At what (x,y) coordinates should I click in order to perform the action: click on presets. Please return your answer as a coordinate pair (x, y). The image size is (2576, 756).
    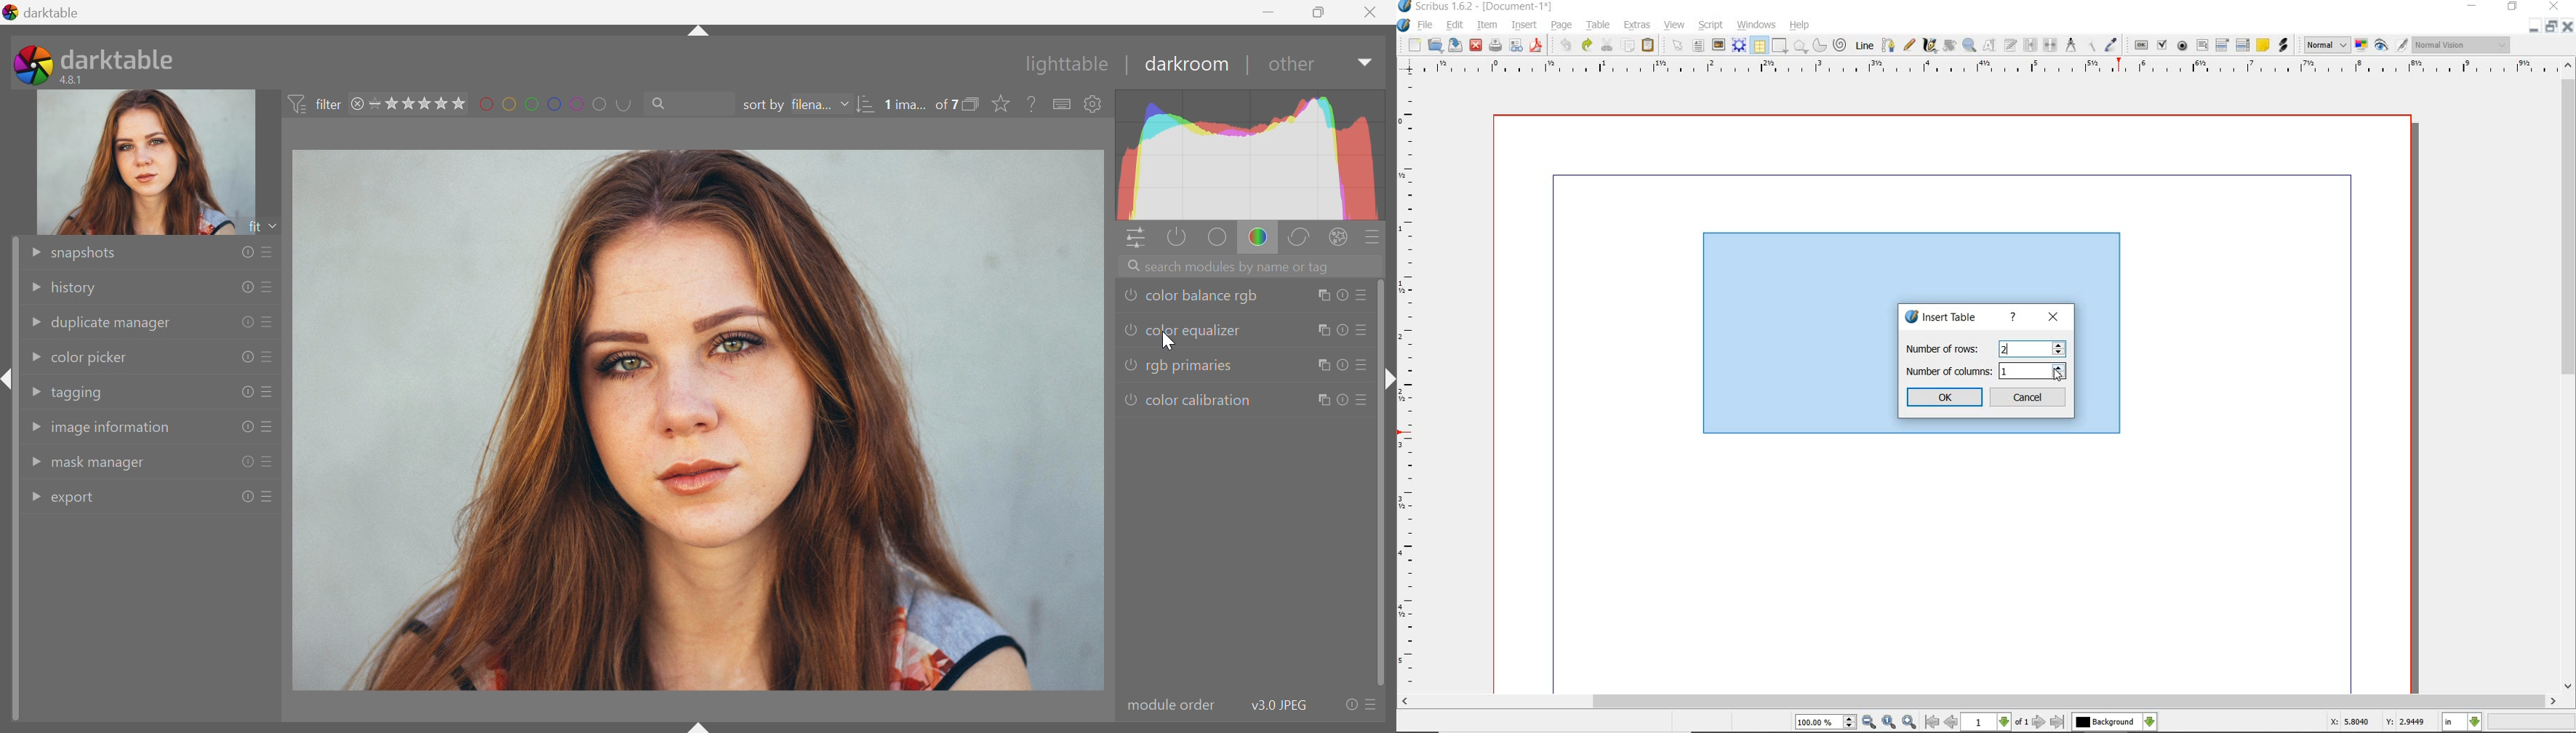
    Looking at the image, I should click on (273, 495).